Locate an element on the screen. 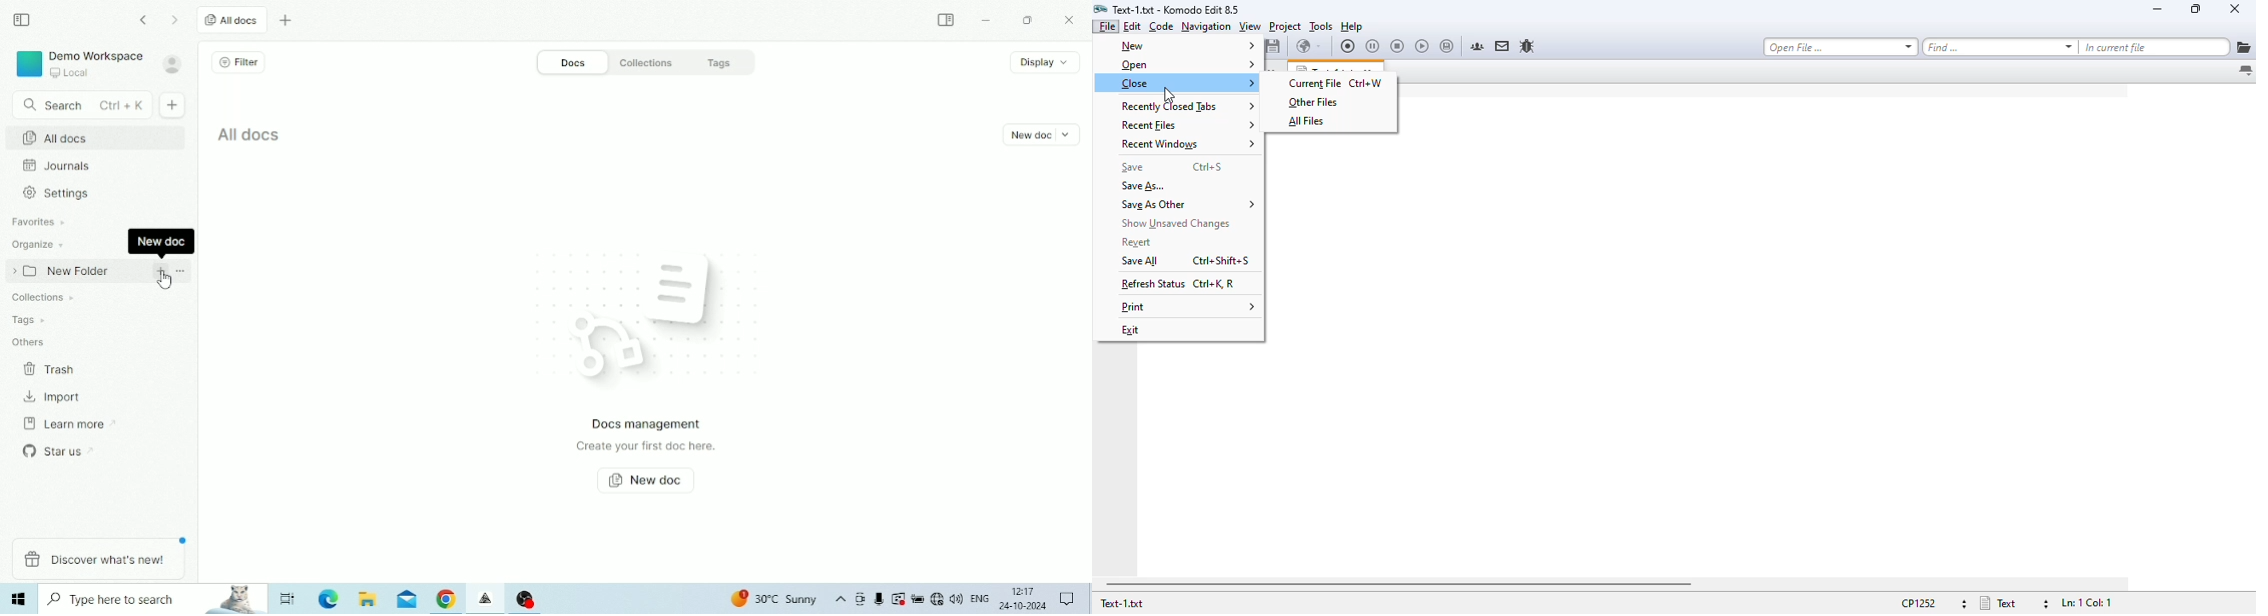 The width and height of the screenshot is (2268, 616). All docs is located at coordinates (252, 133).